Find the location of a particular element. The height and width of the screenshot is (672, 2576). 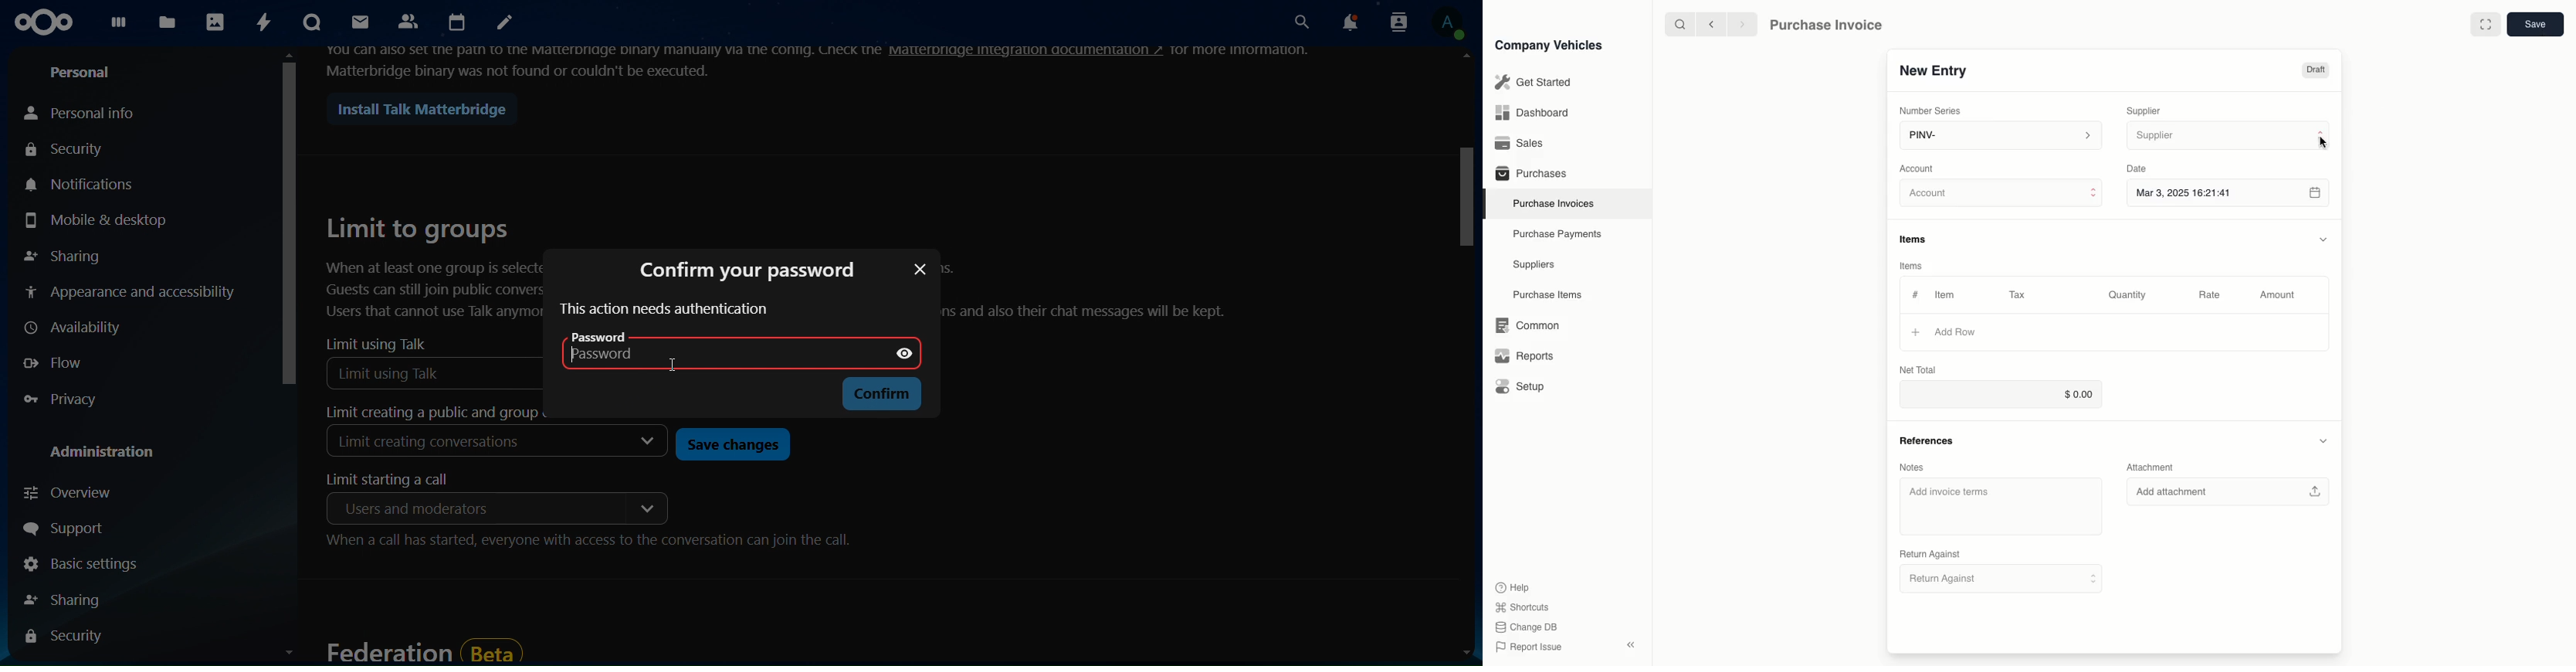

Purchase Payments is located at coordinates (1556, 234).